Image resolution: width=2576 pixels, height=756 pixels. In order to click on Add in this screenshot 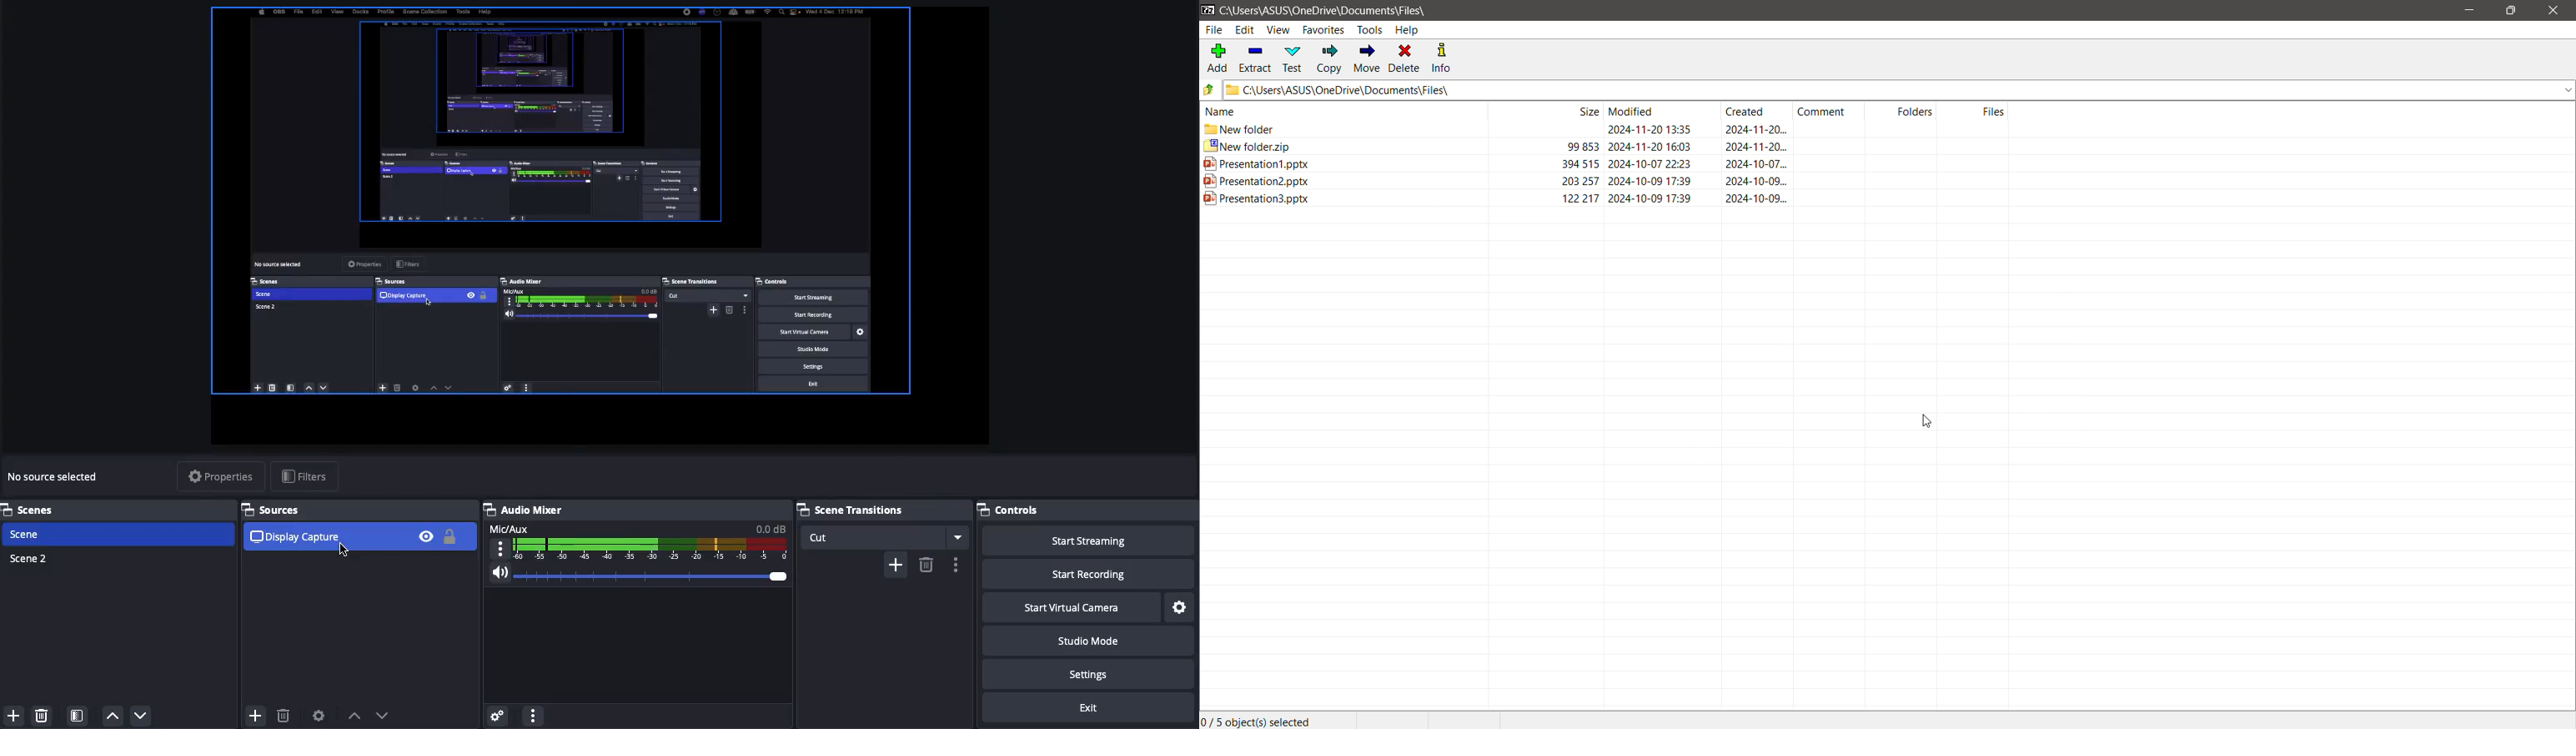, I will do `click(16, 715)`.